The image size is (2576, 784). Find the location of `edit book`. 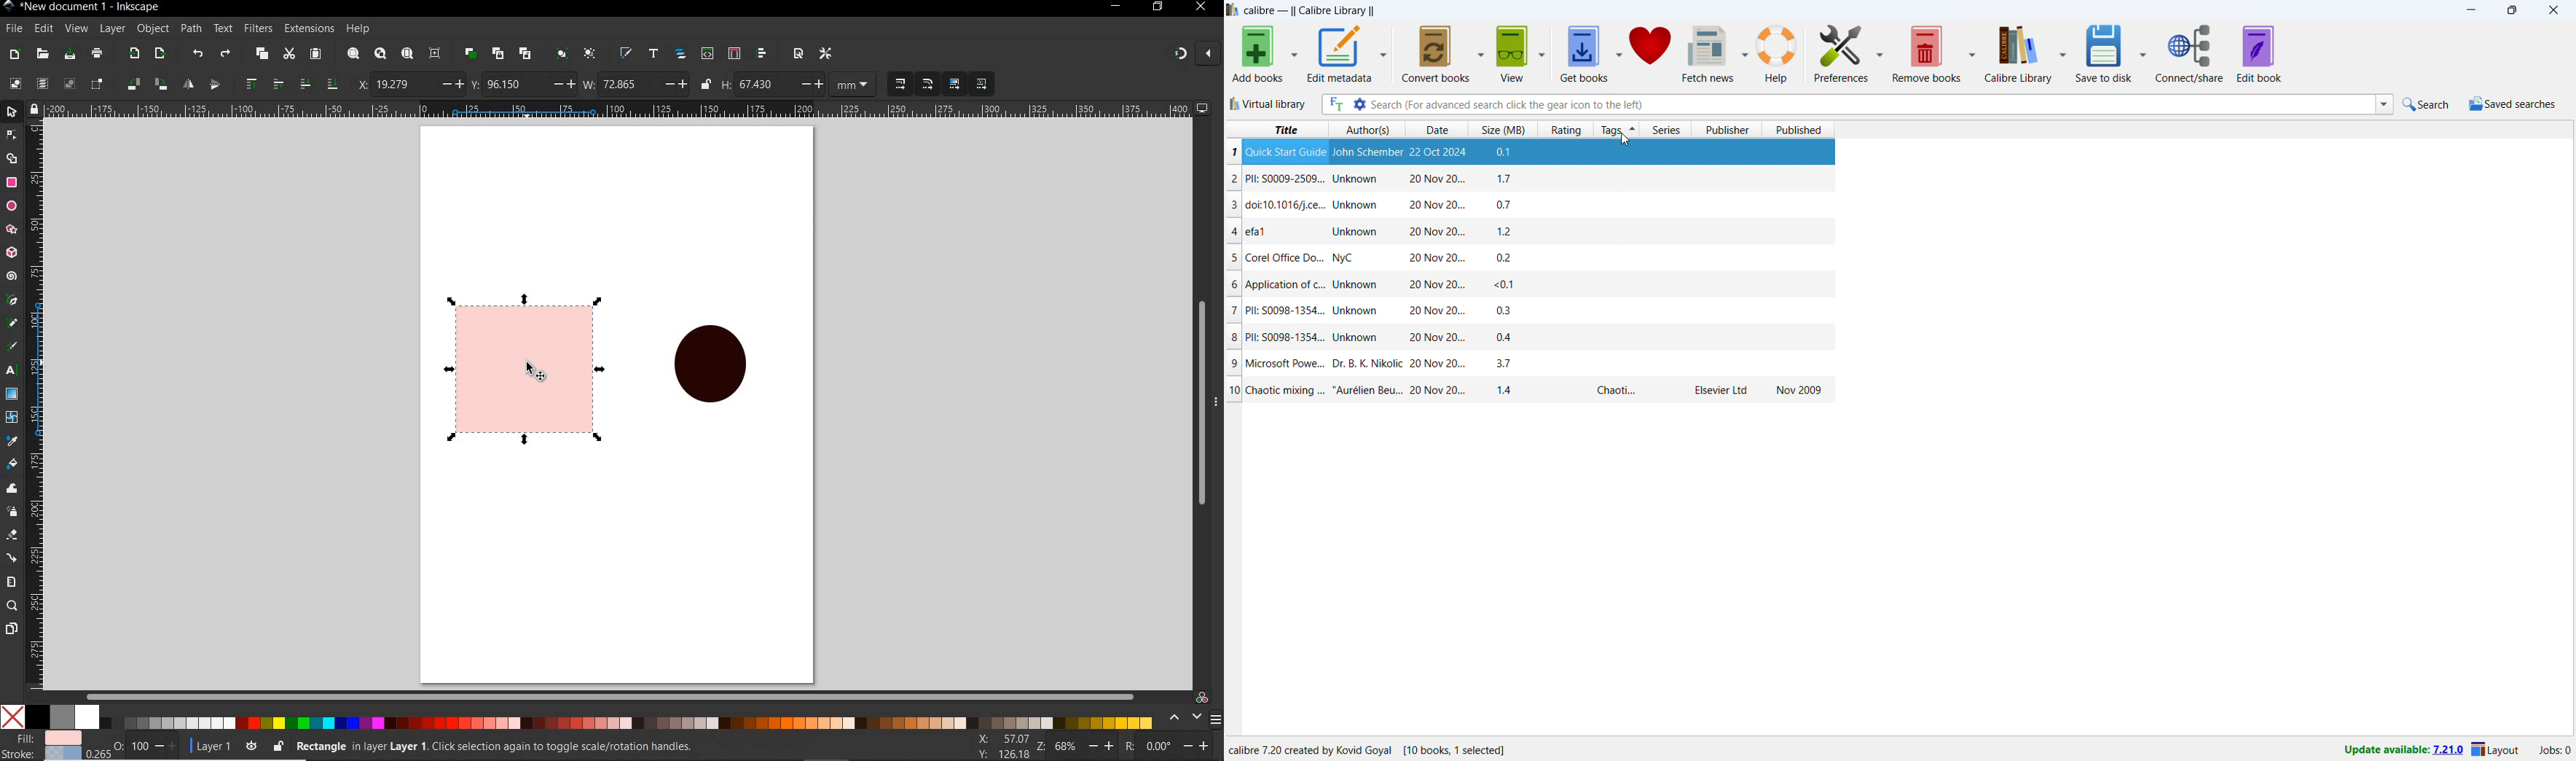

edit book is located at coordinates (2259, 55).